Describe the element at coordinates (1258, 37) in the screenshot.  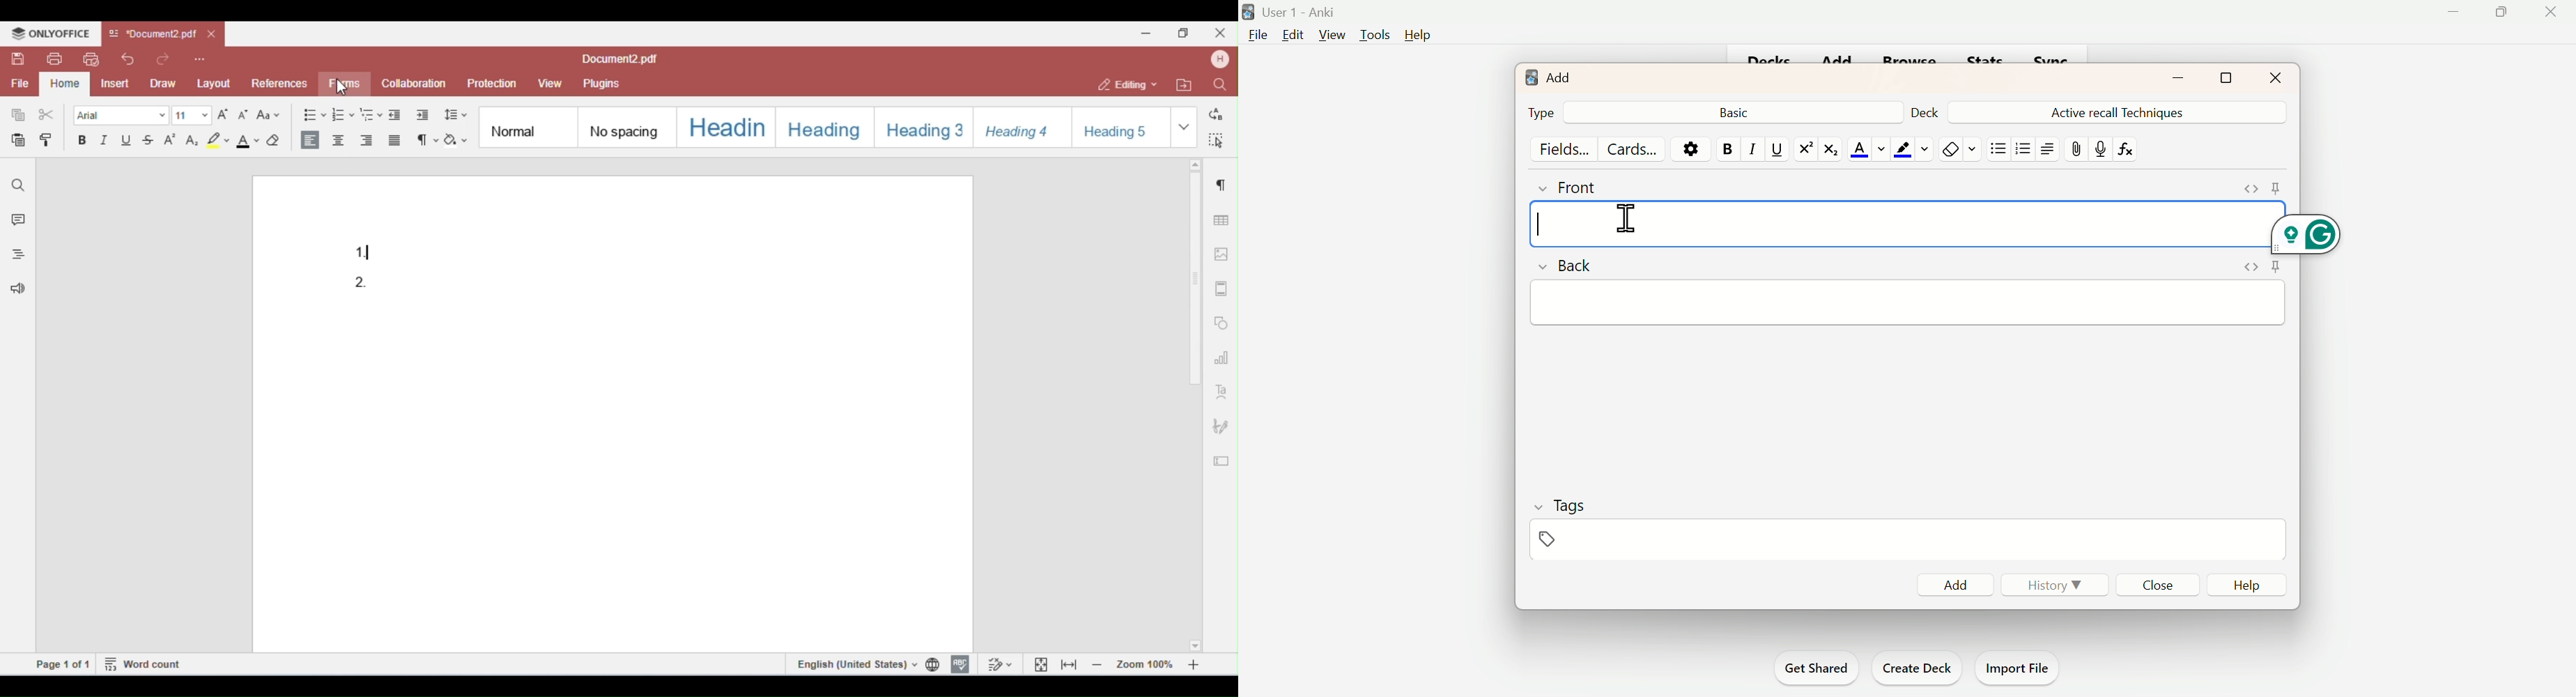
I see `File` at that location.